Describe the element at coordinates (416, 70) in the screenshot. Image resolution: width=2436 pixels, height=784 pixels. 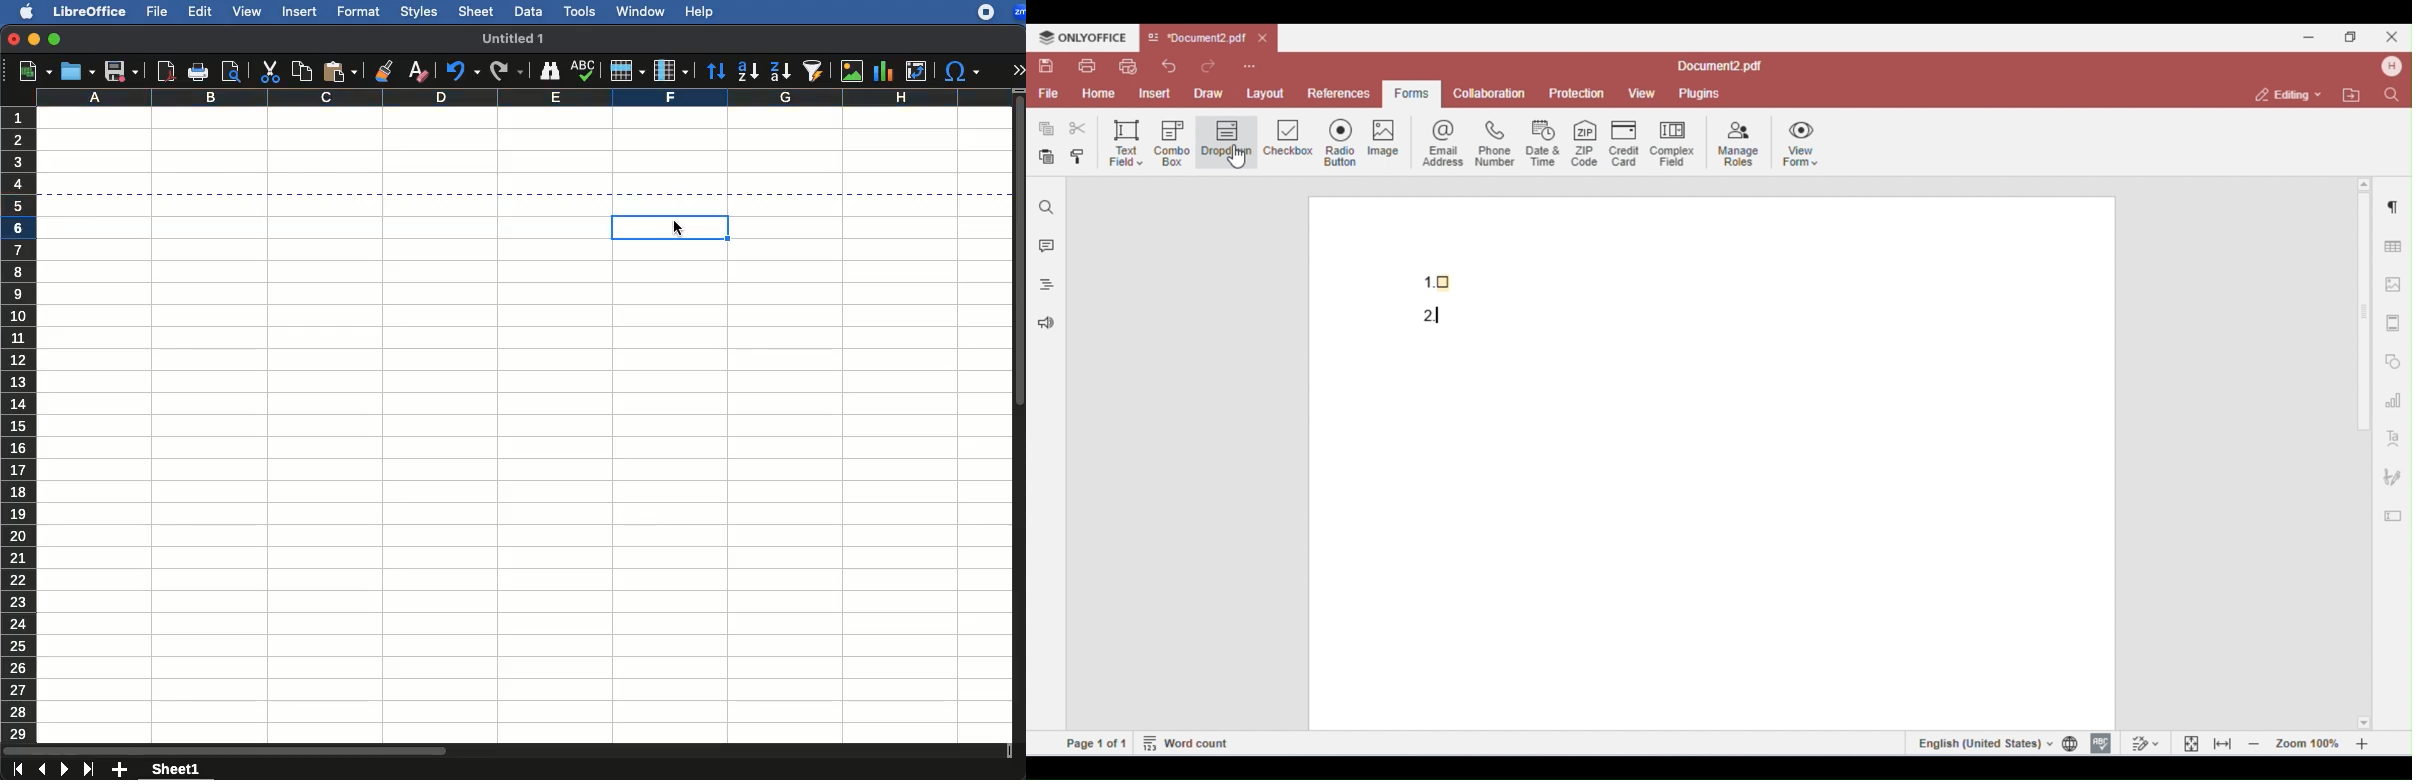
I see `clear formatting` at that location.